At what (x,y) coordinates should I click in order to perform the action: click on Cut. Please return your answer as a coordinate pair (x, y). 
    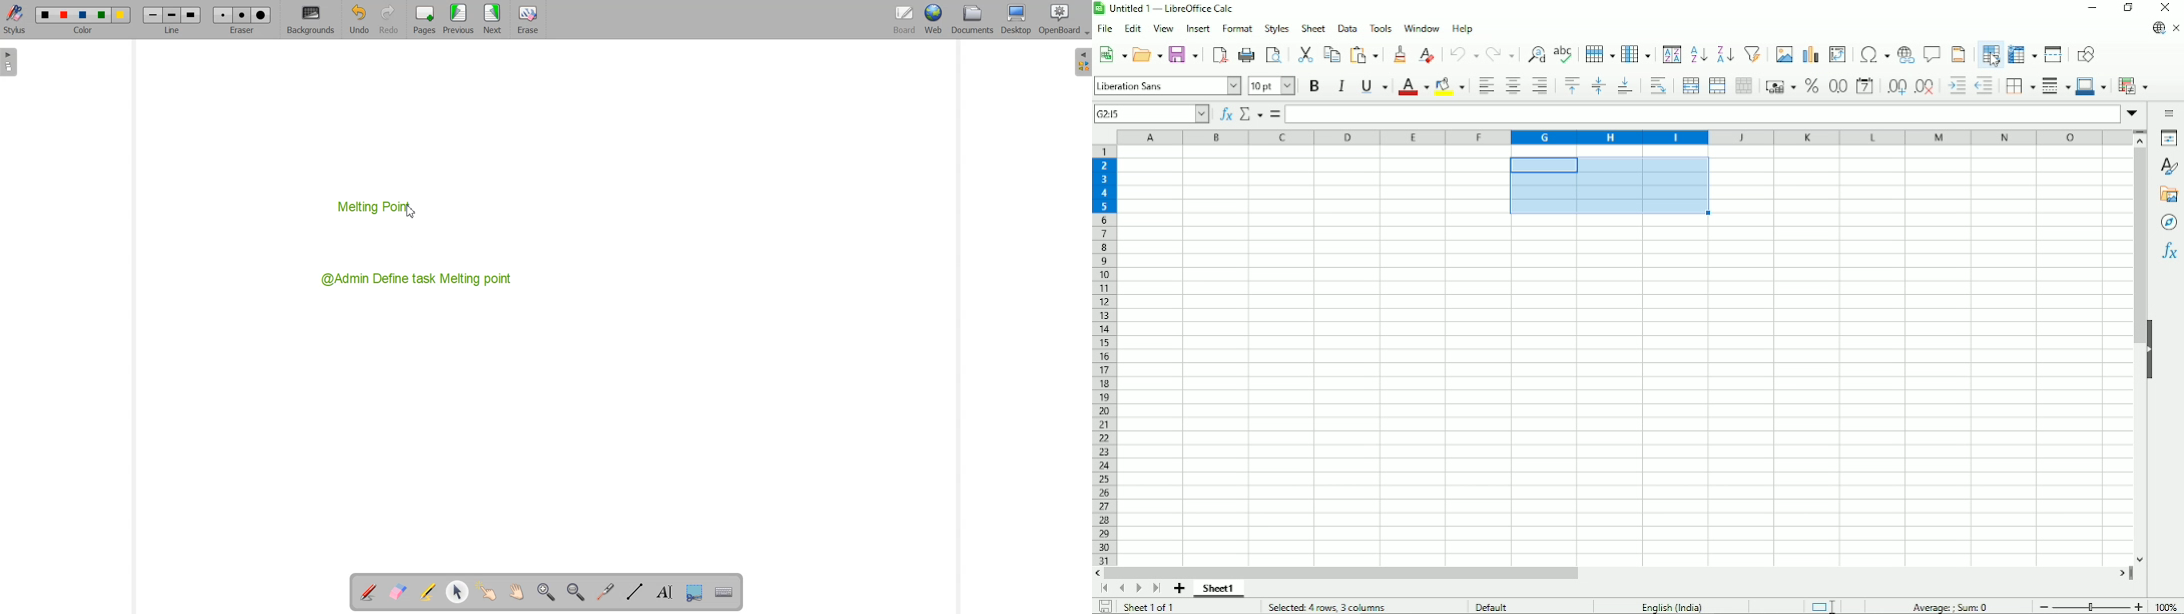
    Looking at the image, I should click on (1304, 53).